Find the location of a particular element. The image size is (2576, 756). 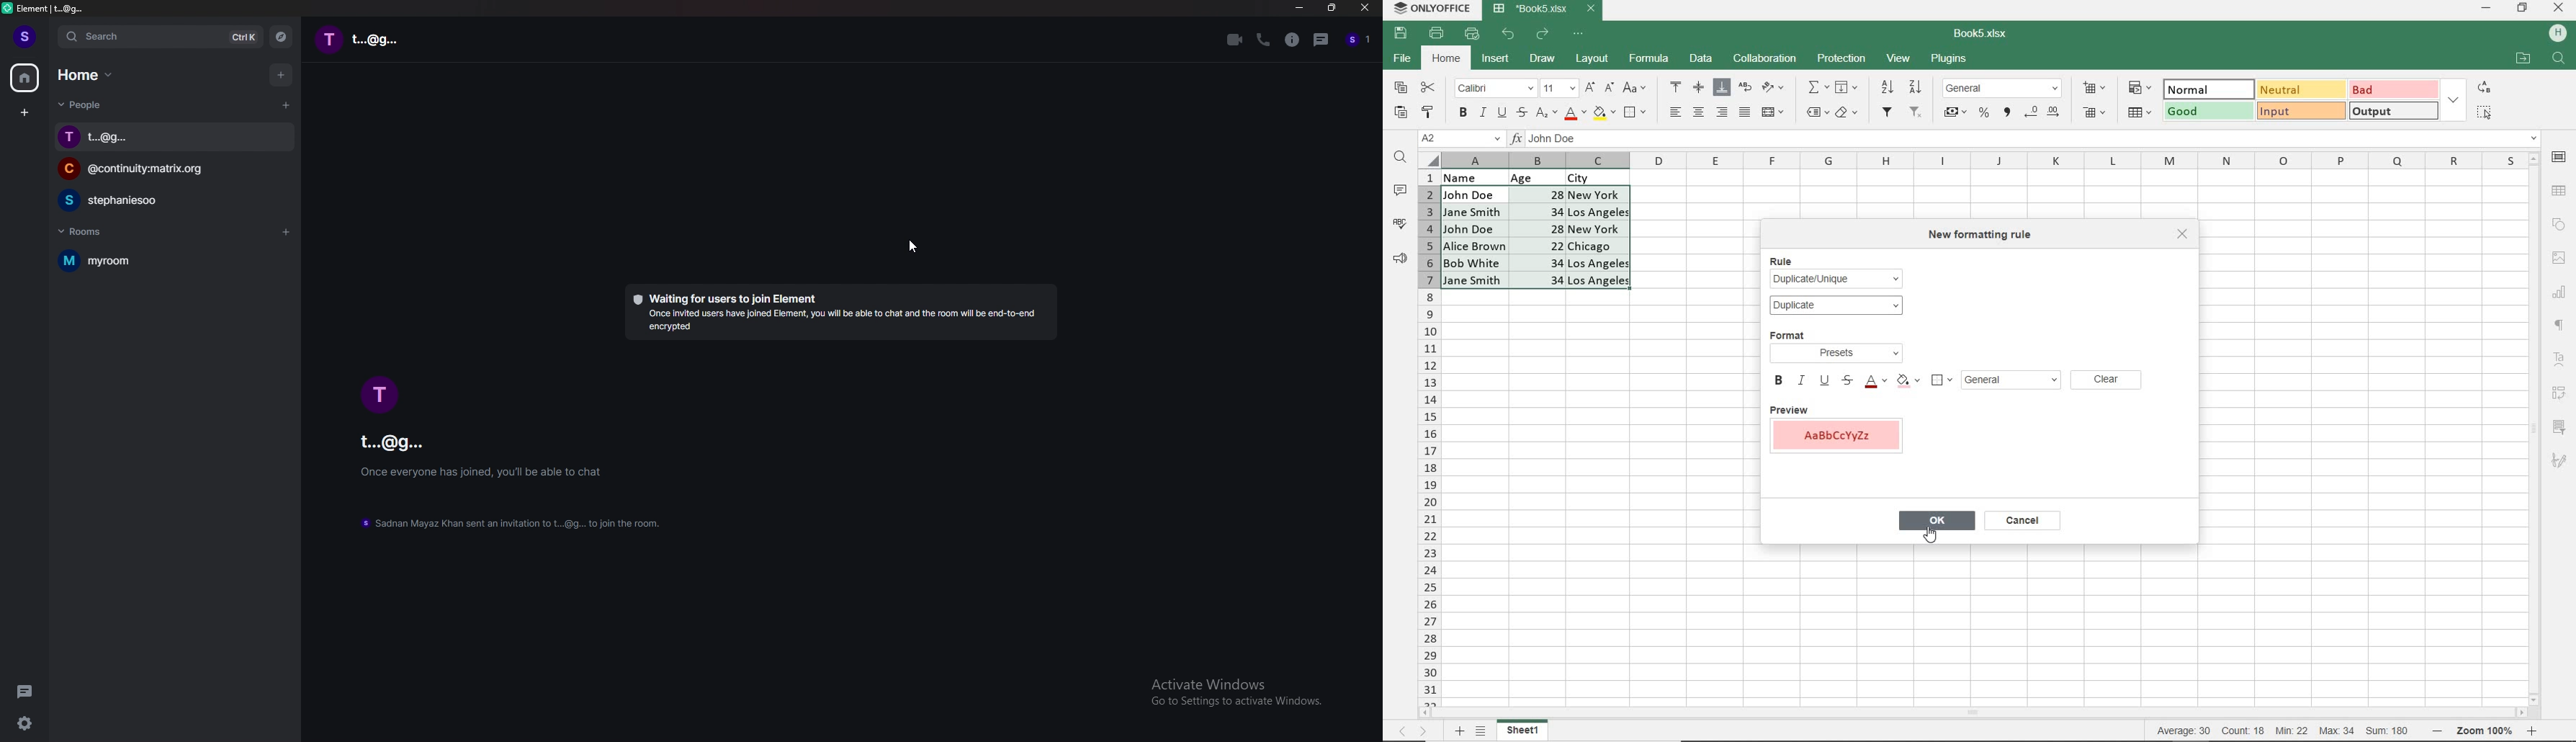

OUTPUT is located at coordinates (2393, 110).